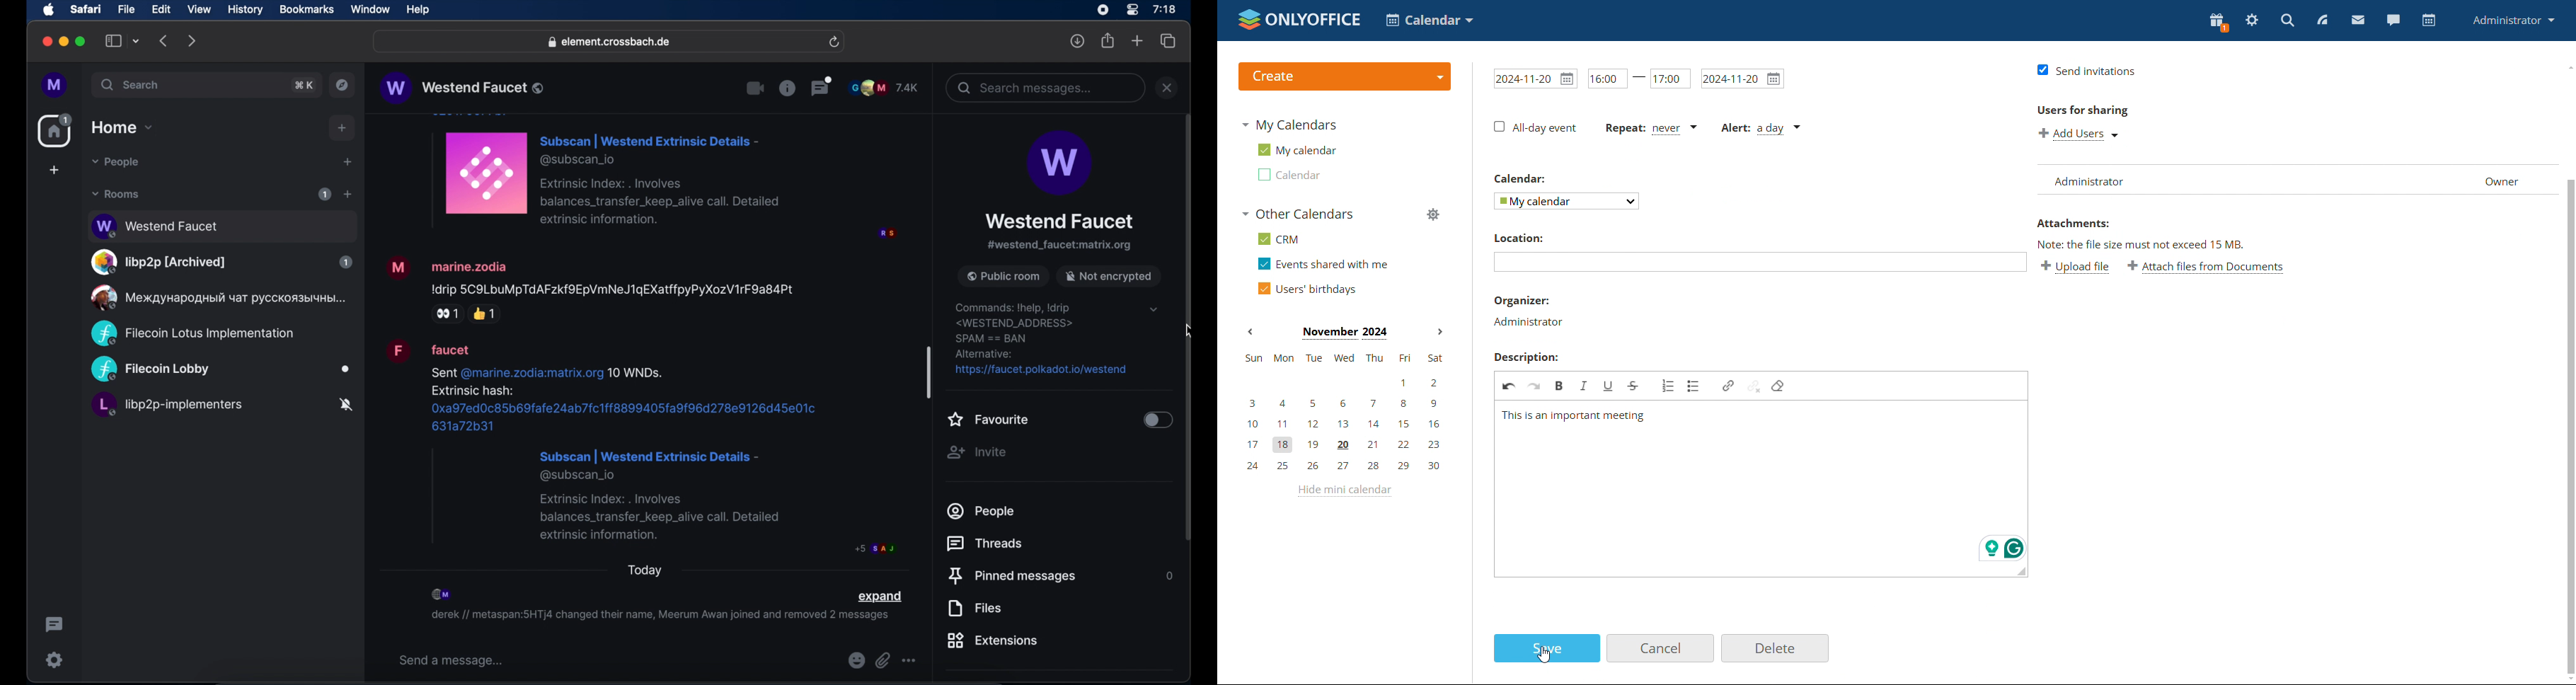 The width and height of the screenshot is (2576, 700). What do you see at coordinates (1521, 238) in the screenshot?
I see `location` at bounding box center [1521, 238].